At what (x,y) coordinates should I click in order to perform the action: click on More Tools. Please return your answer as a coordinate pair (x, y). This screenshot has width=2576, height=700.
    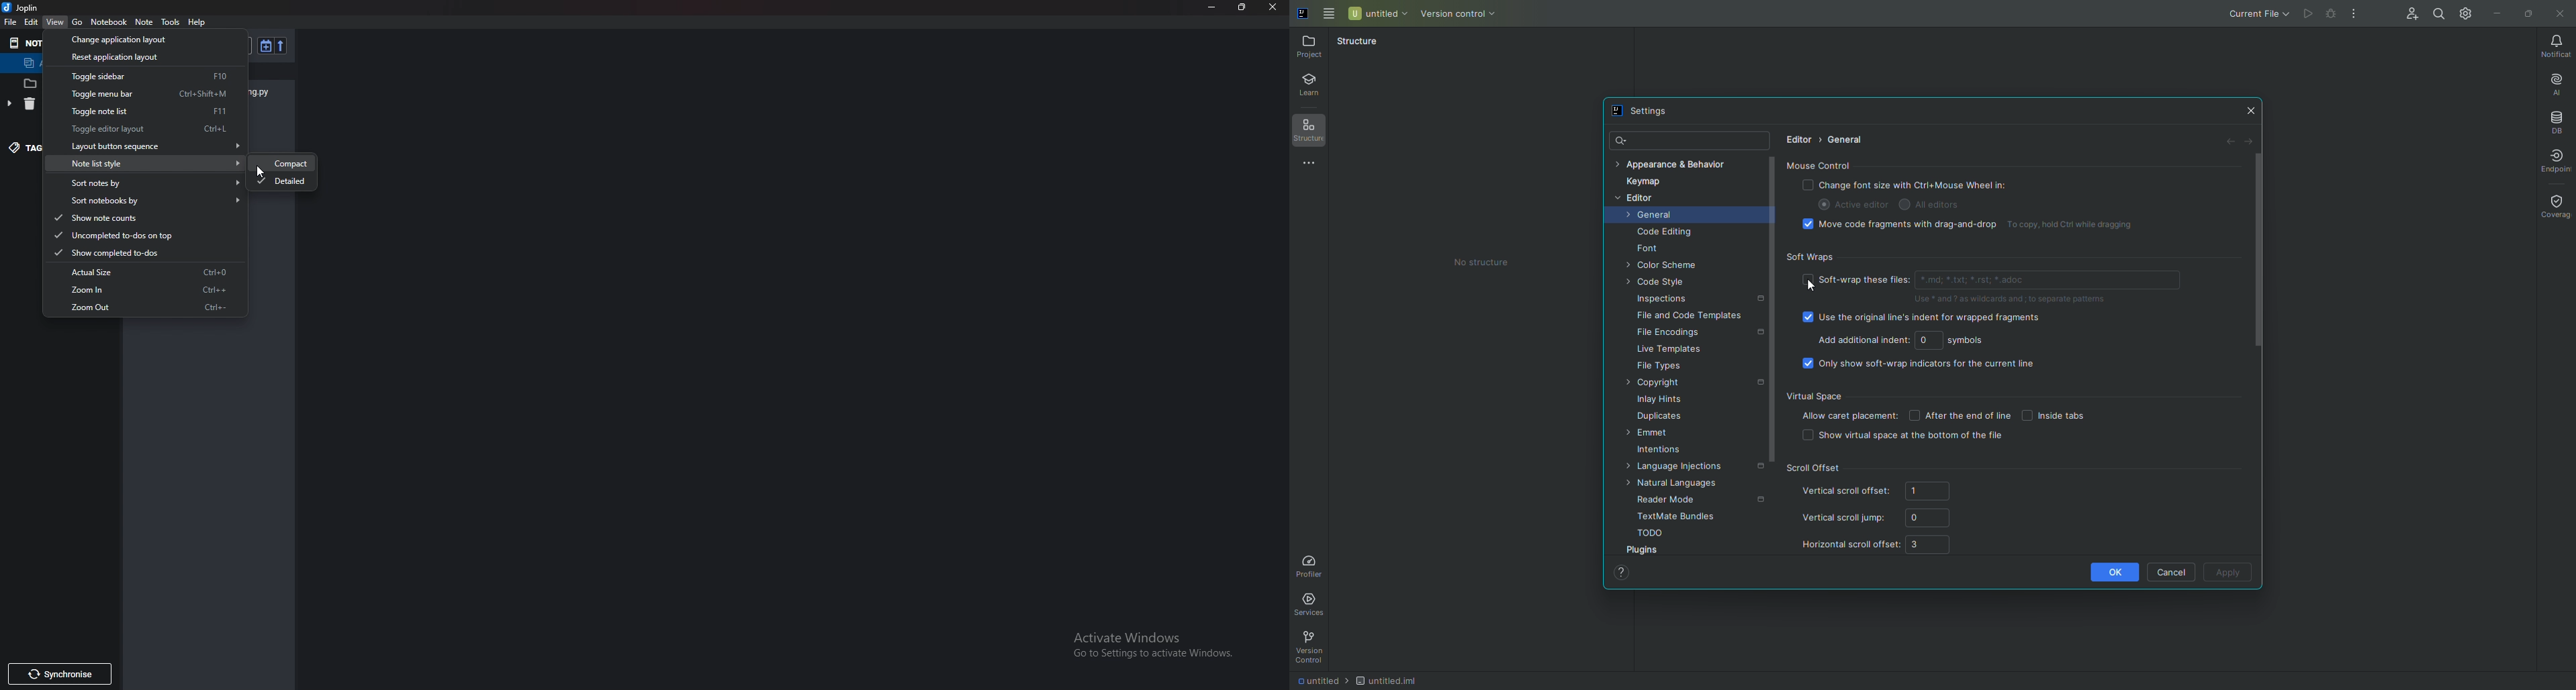
    Looking at the image, I should click on (1312, 165).